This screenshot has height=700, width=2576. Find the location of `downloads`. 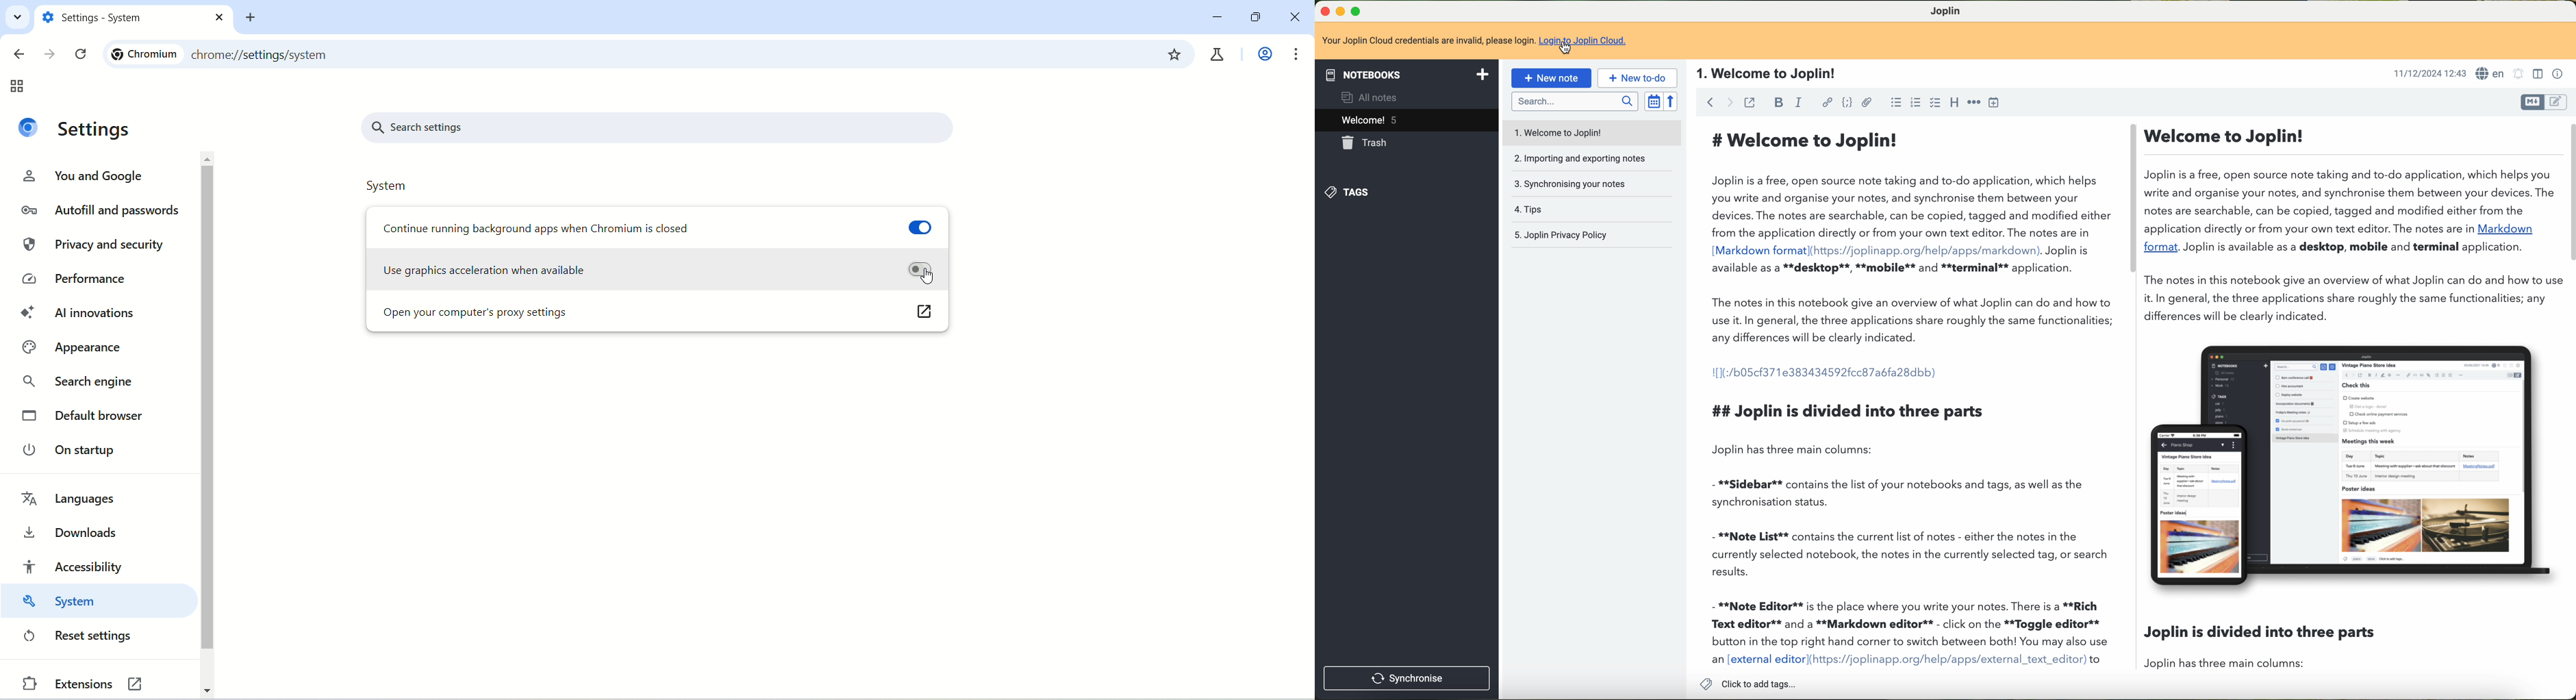

downloads is located at coordinates (76, 530).